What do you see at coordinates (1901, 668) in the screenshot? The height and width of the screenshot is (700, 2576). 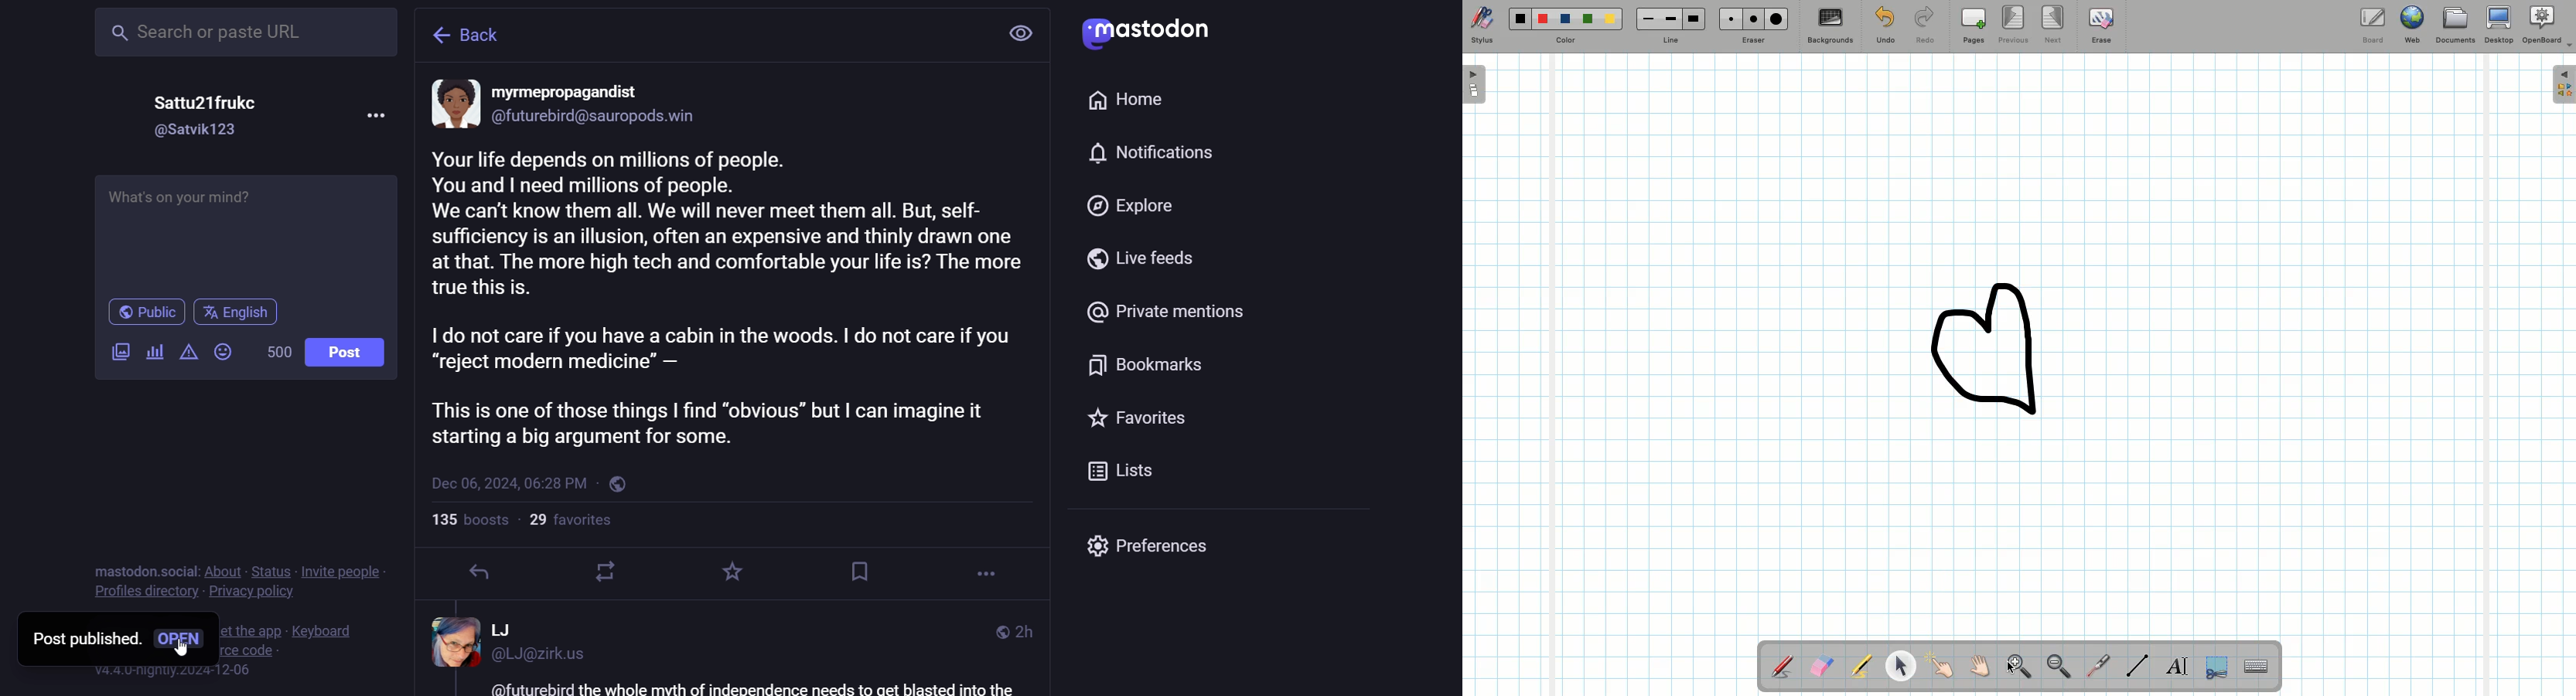 I see `Mouse` at bounding box center [1901, 668].